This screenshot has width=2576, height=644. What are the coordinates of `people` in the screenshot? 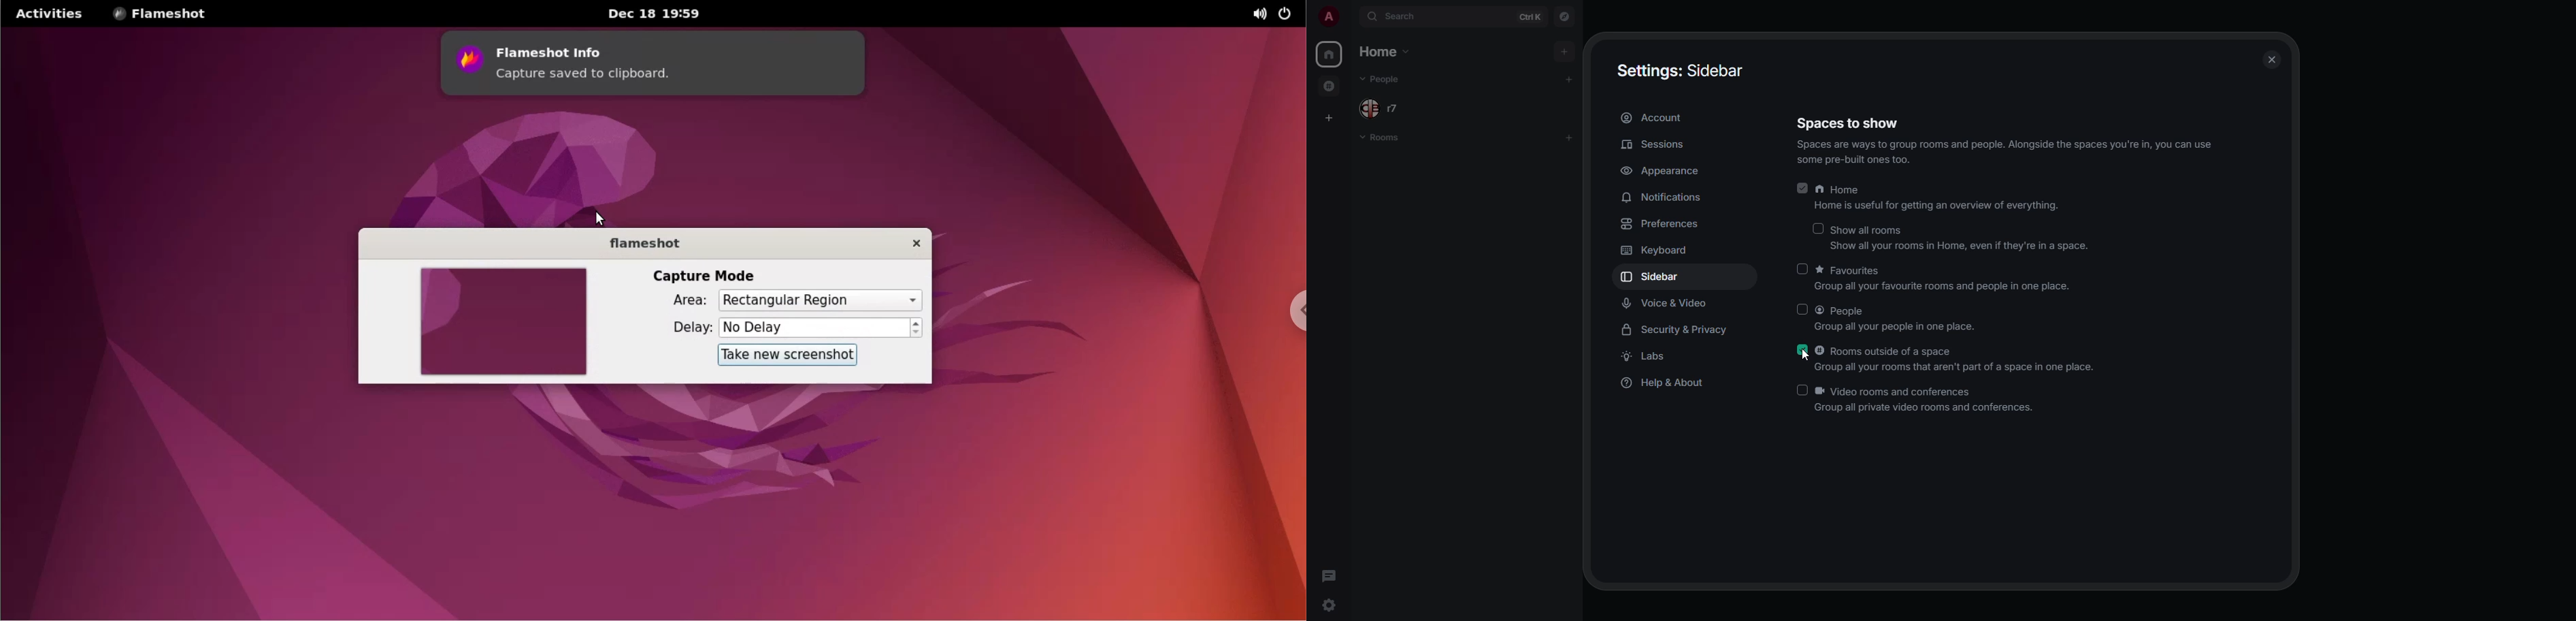 It's located at (1382, 108).